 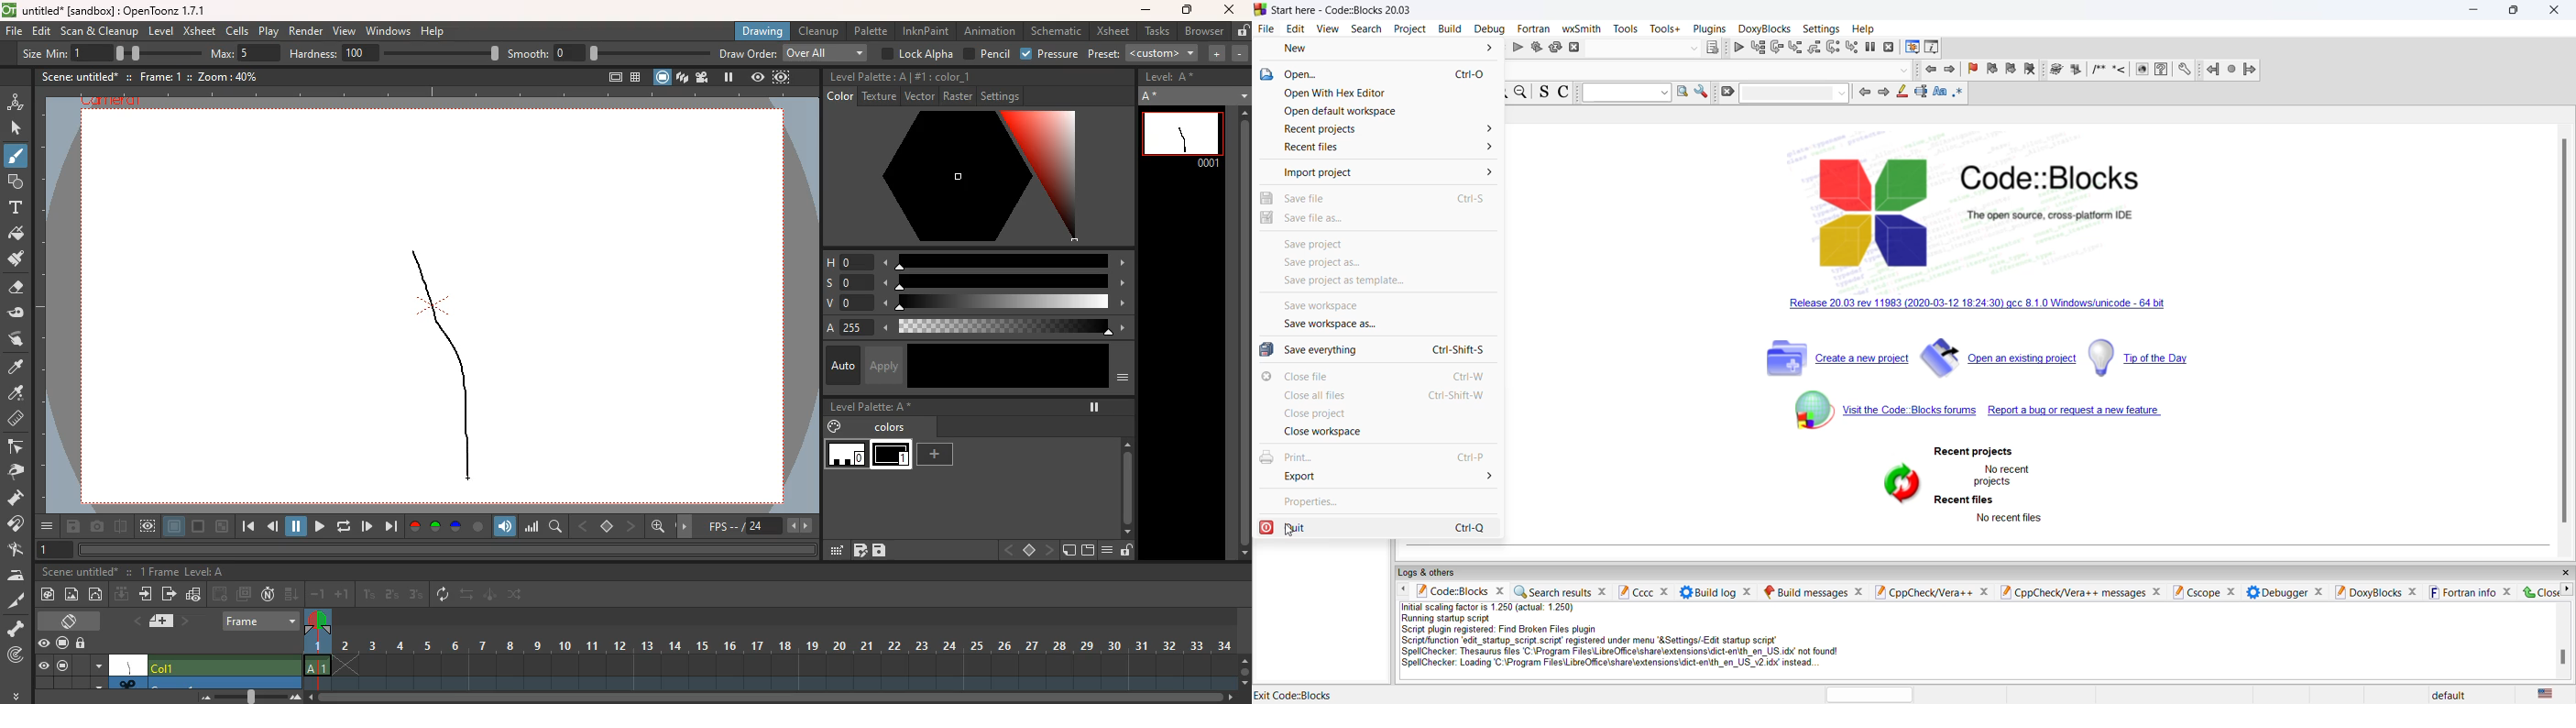 I want to click on New, so click(x=1388, y=48).